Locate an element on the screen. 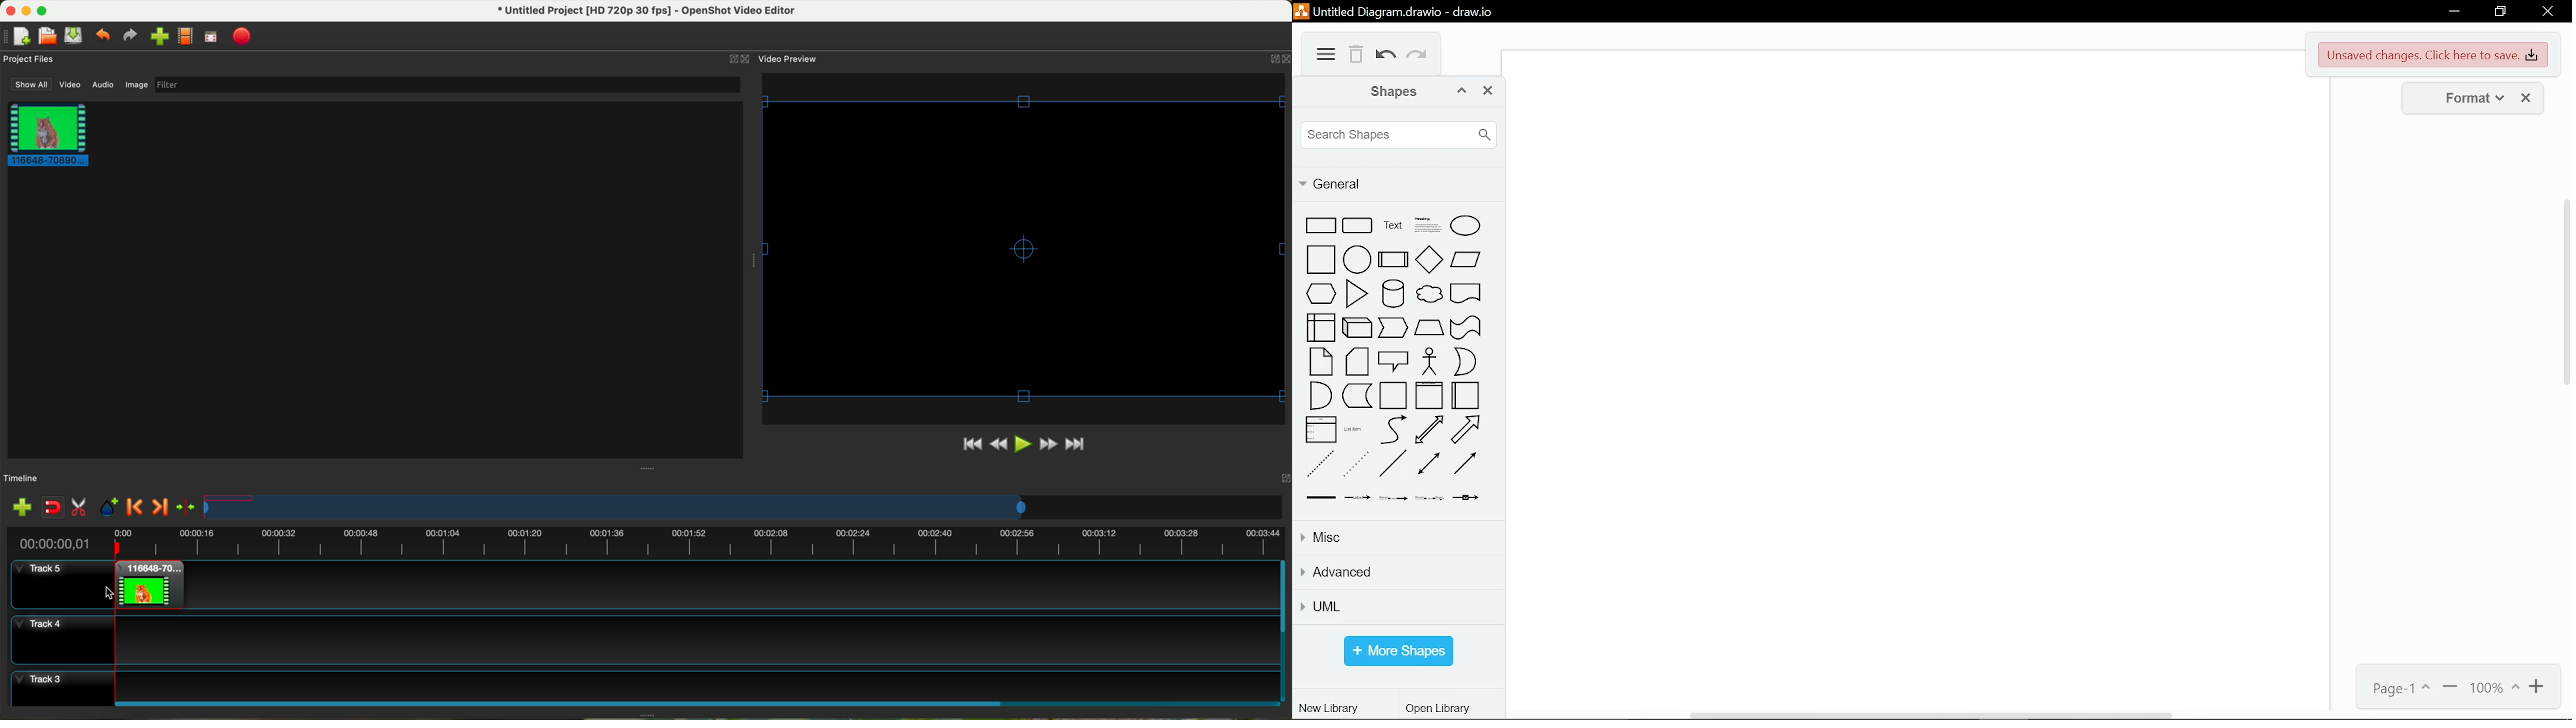 Image resolution: width=2576 pixels, height=728 pixels. choose profile is located at coordinates (185, 37).